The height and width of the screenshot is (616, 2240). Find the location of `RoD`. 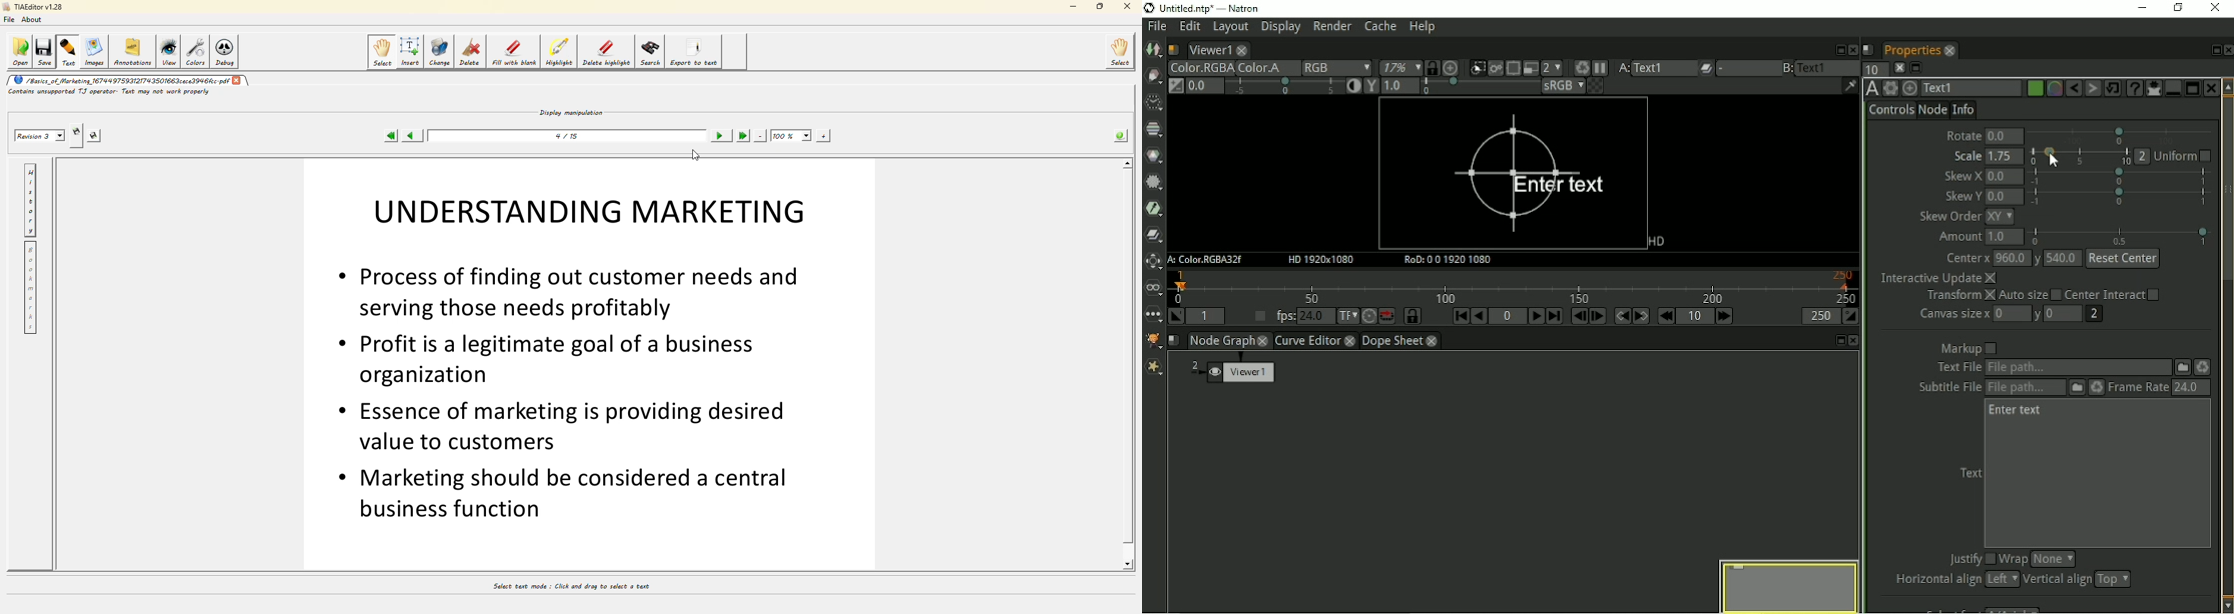

RoD is located at coordinates (1445, 259).